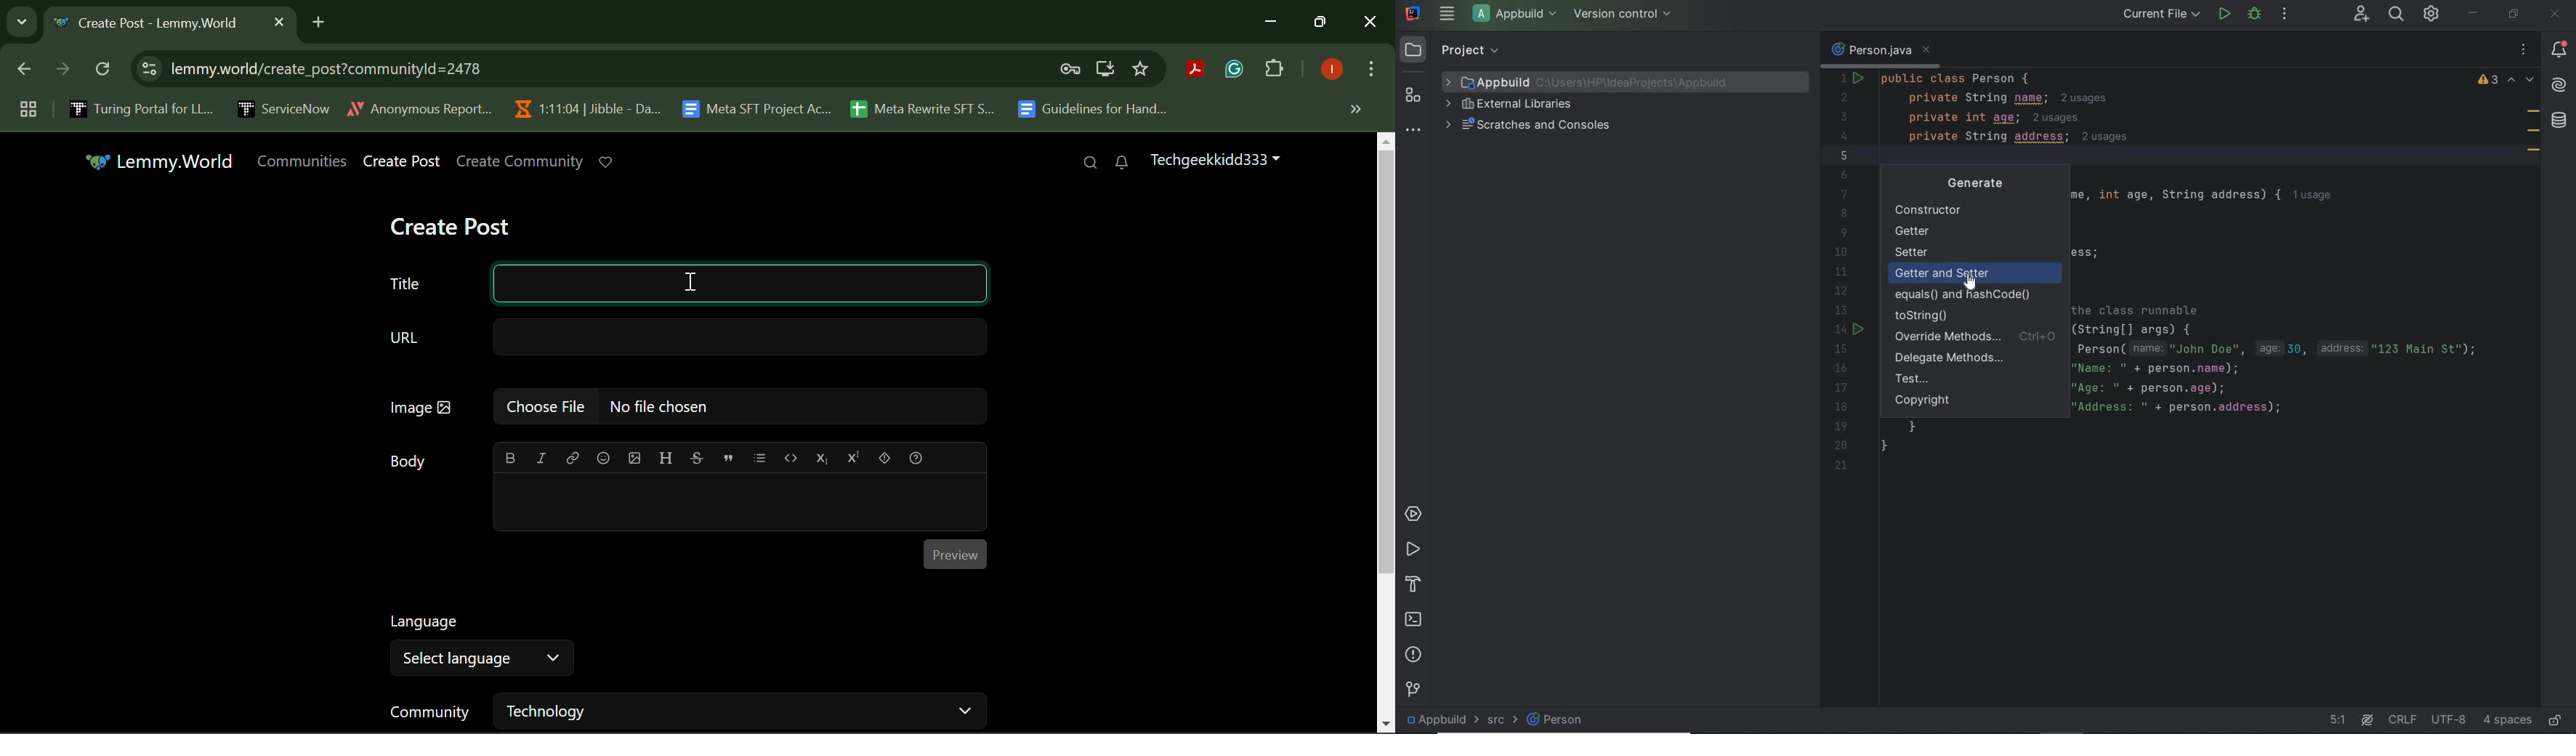 The image size is (2576, 756). What do you see at coordinates (2523, 50) in the screenshot?
I see `recent files, tab actions` at bounding box center [2523, 50].